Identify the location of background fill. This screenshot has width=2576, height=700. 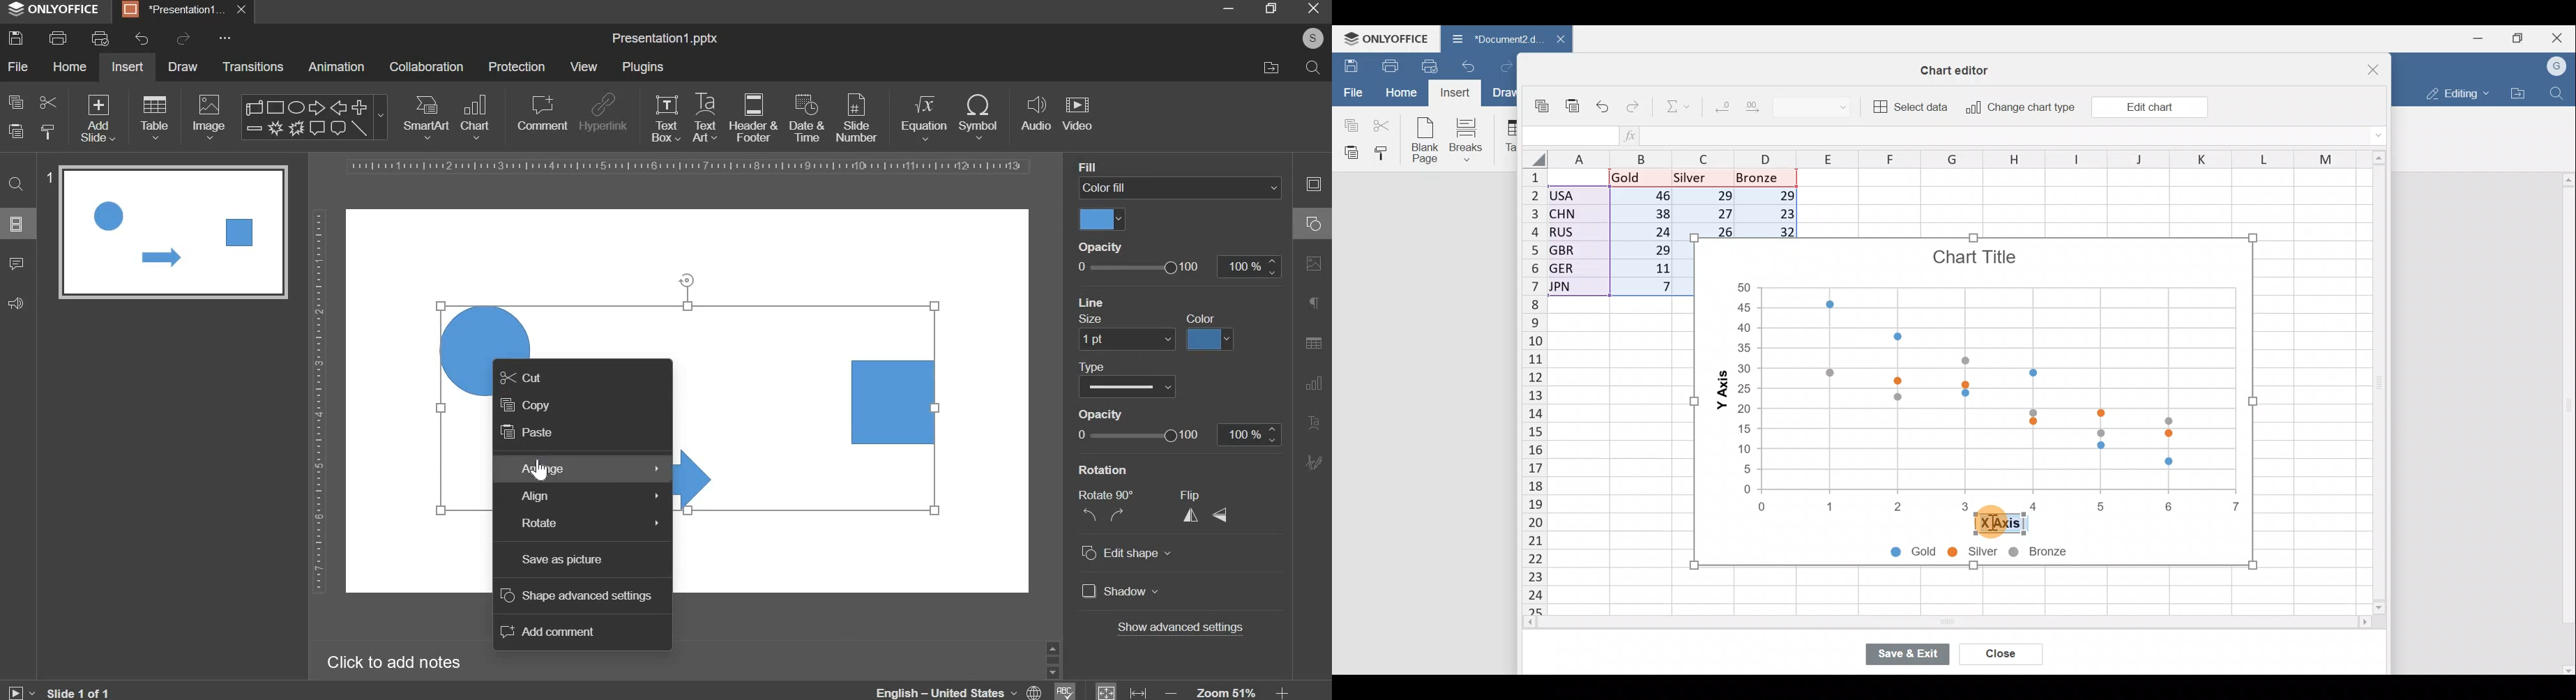
(1181, 188).